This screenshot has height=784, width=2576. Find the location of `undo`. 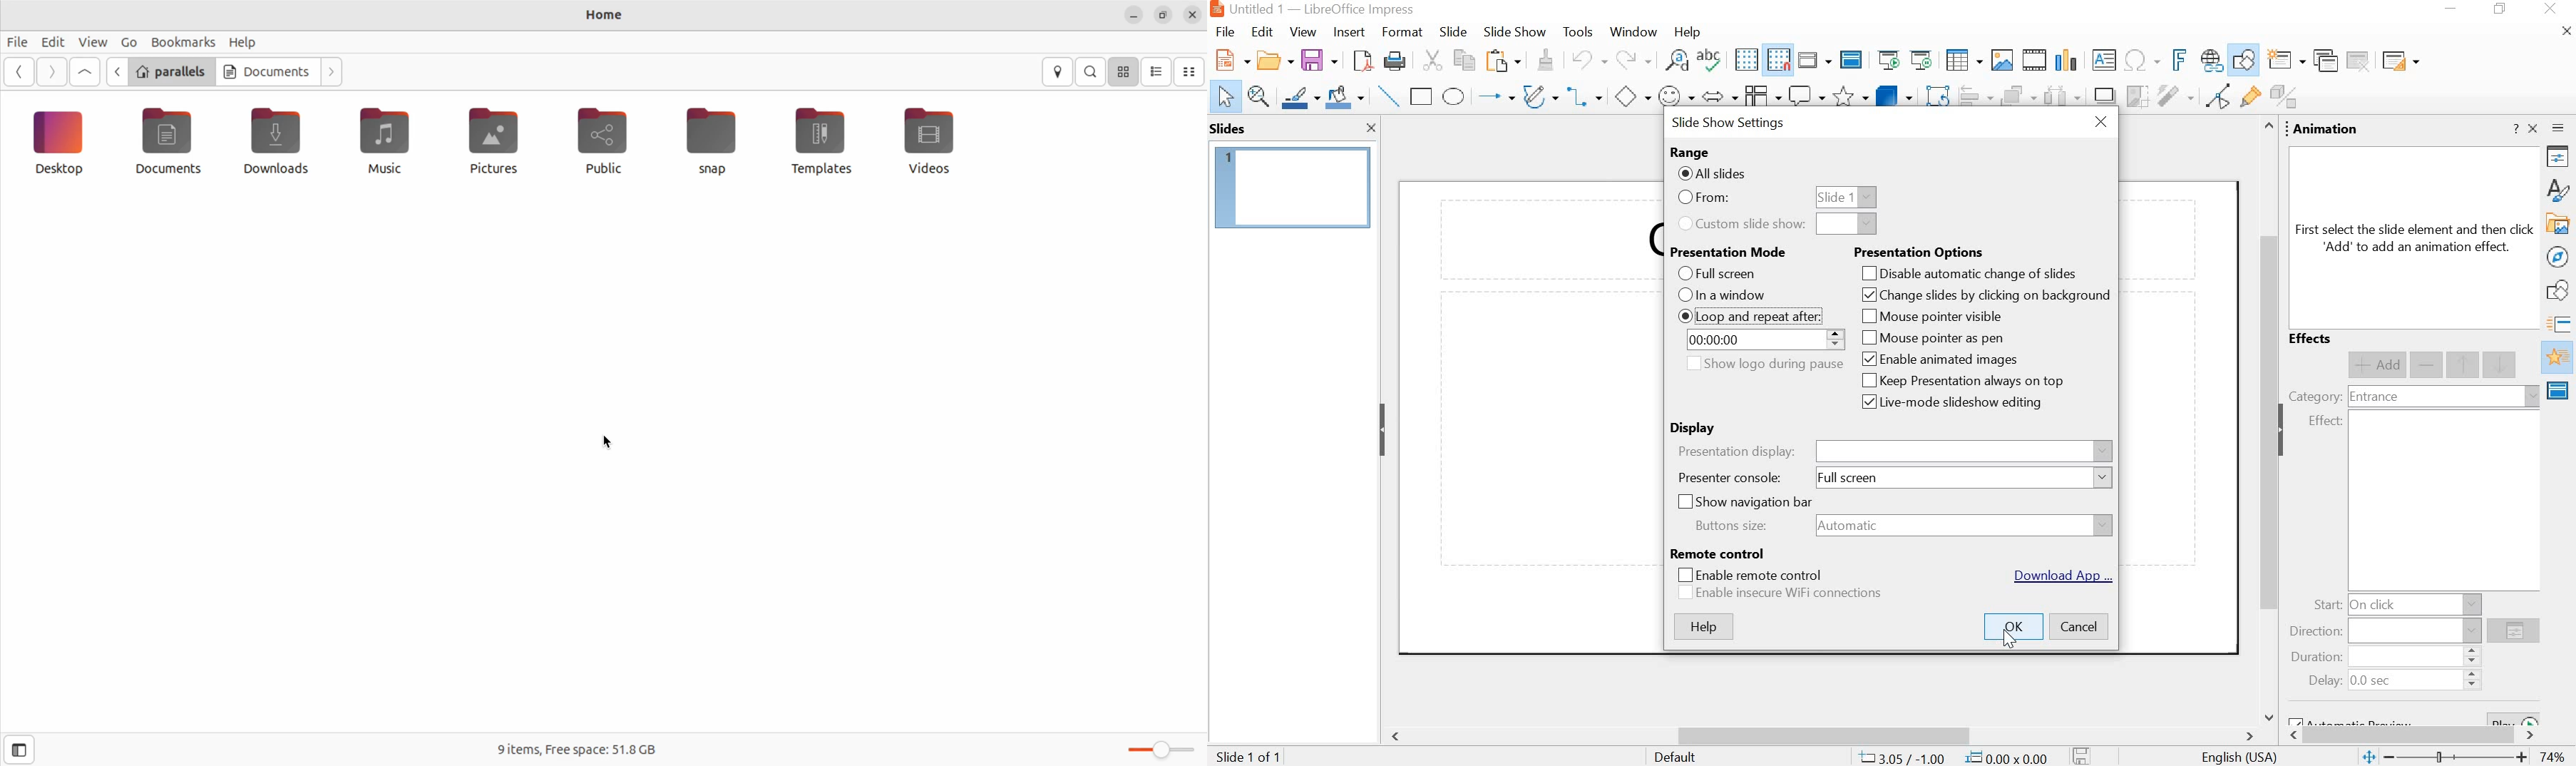

undo is located at coordinates (1587, 58).